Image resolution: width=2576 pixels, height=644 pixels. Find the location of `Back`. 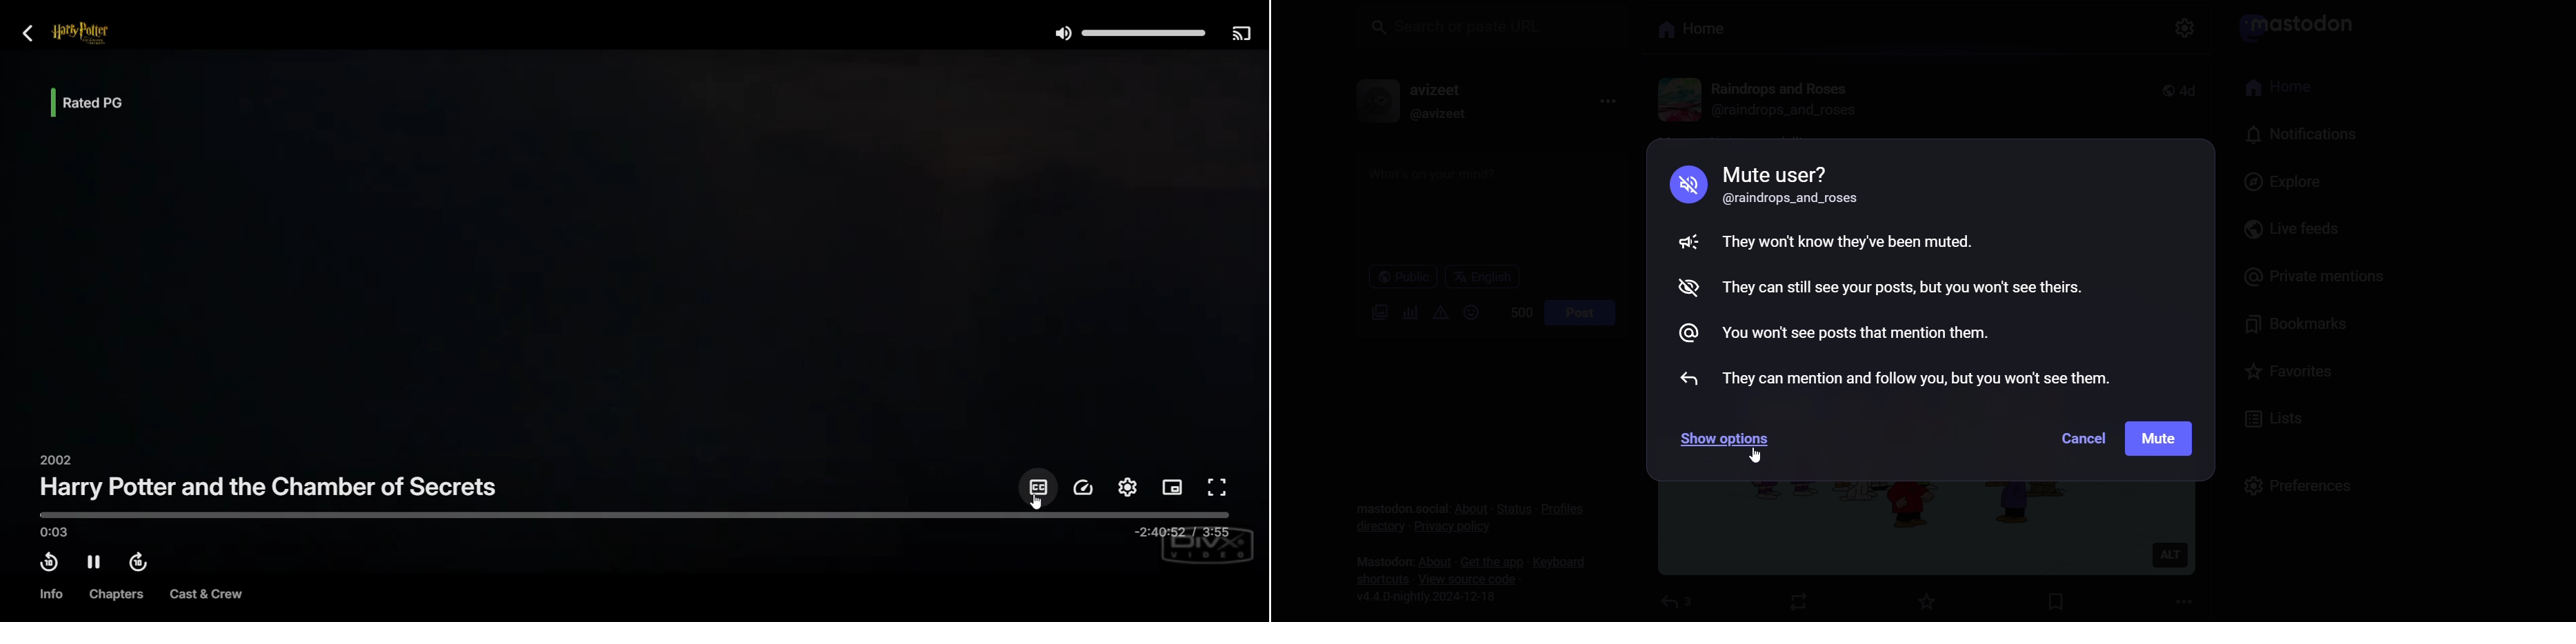

Back is located at coordinates (29, 33).